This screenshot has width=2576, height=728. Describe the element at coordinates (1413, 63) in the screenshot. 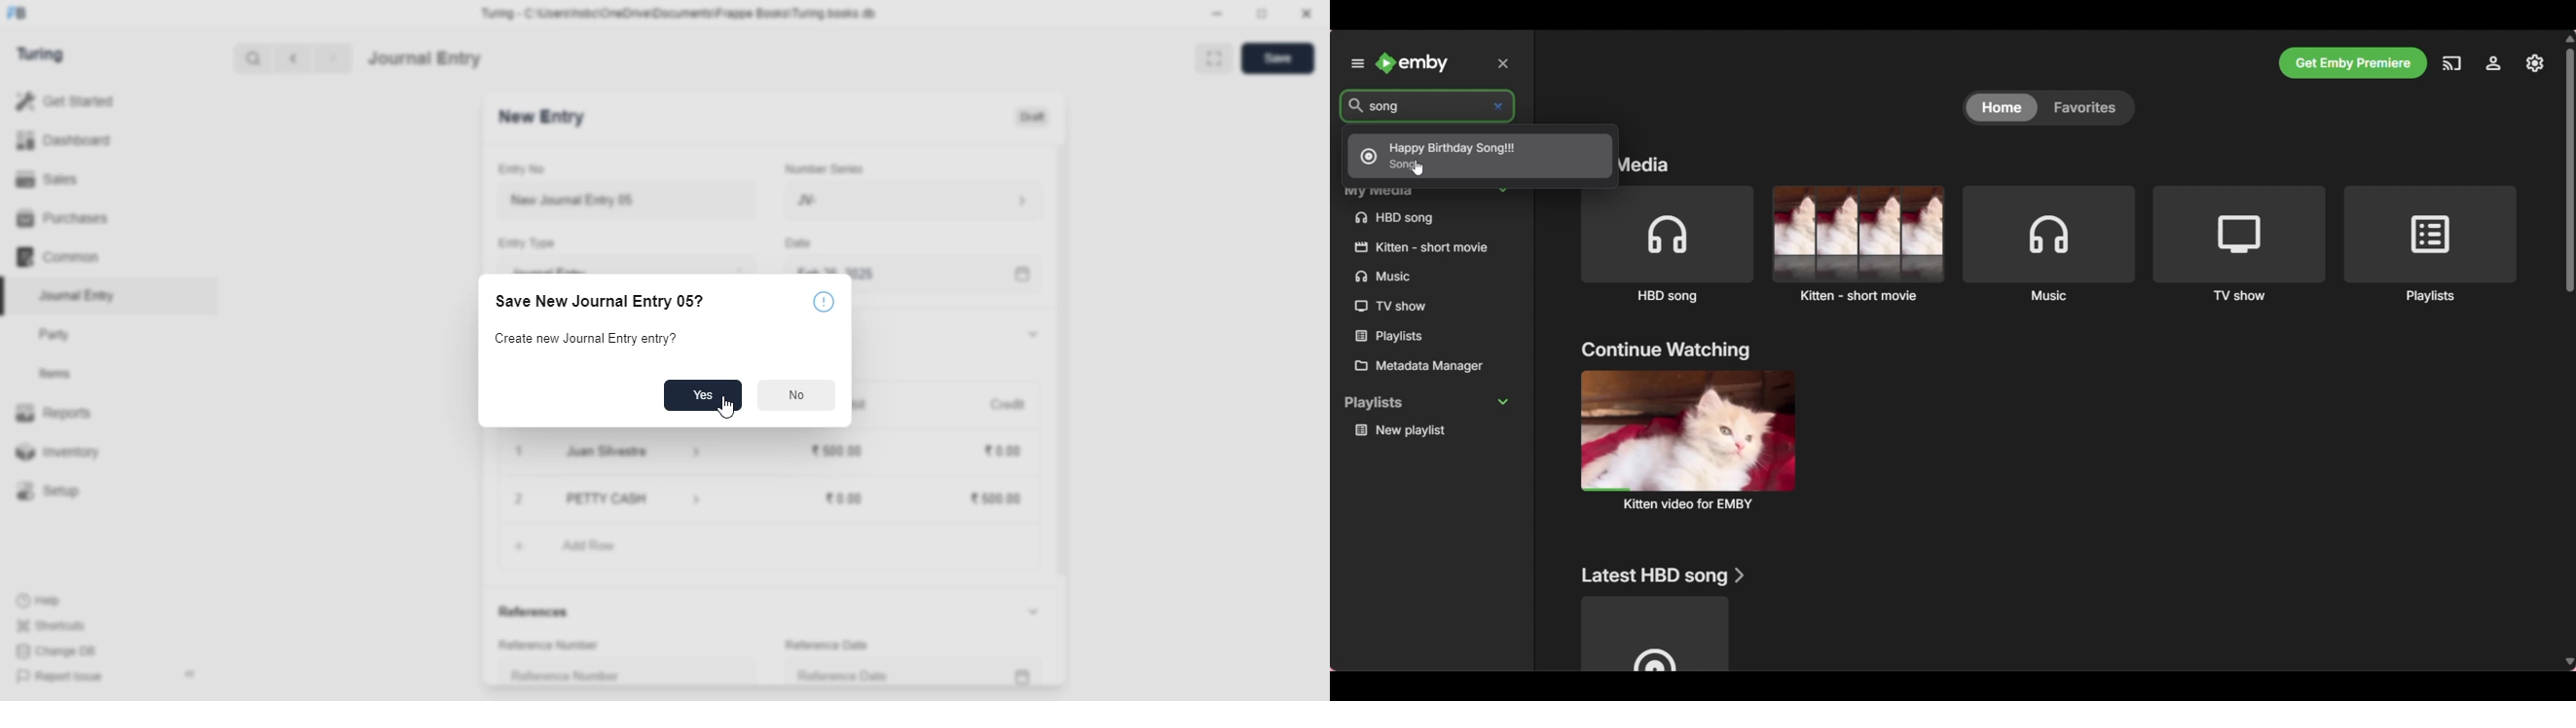

I see ` Emby` at that location.